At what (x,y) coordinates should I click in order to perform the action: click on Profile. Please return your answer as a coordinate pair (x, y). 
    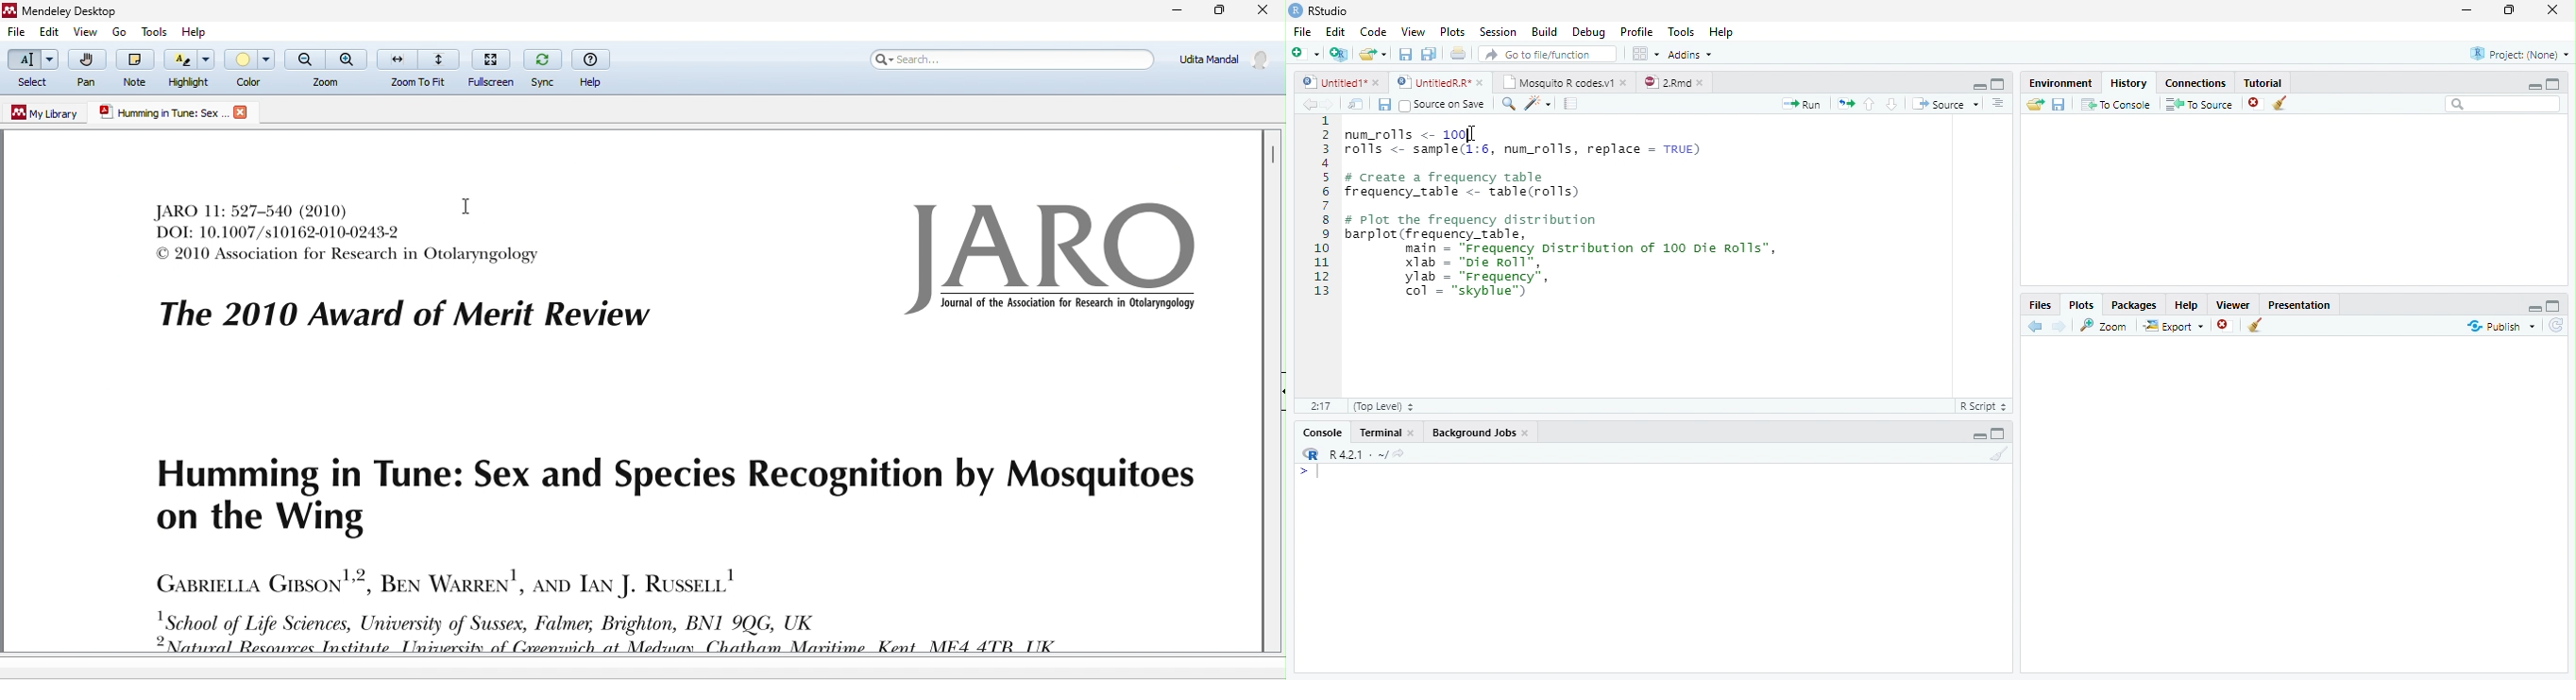
    Looking at the image, I should click on (1639, 31).